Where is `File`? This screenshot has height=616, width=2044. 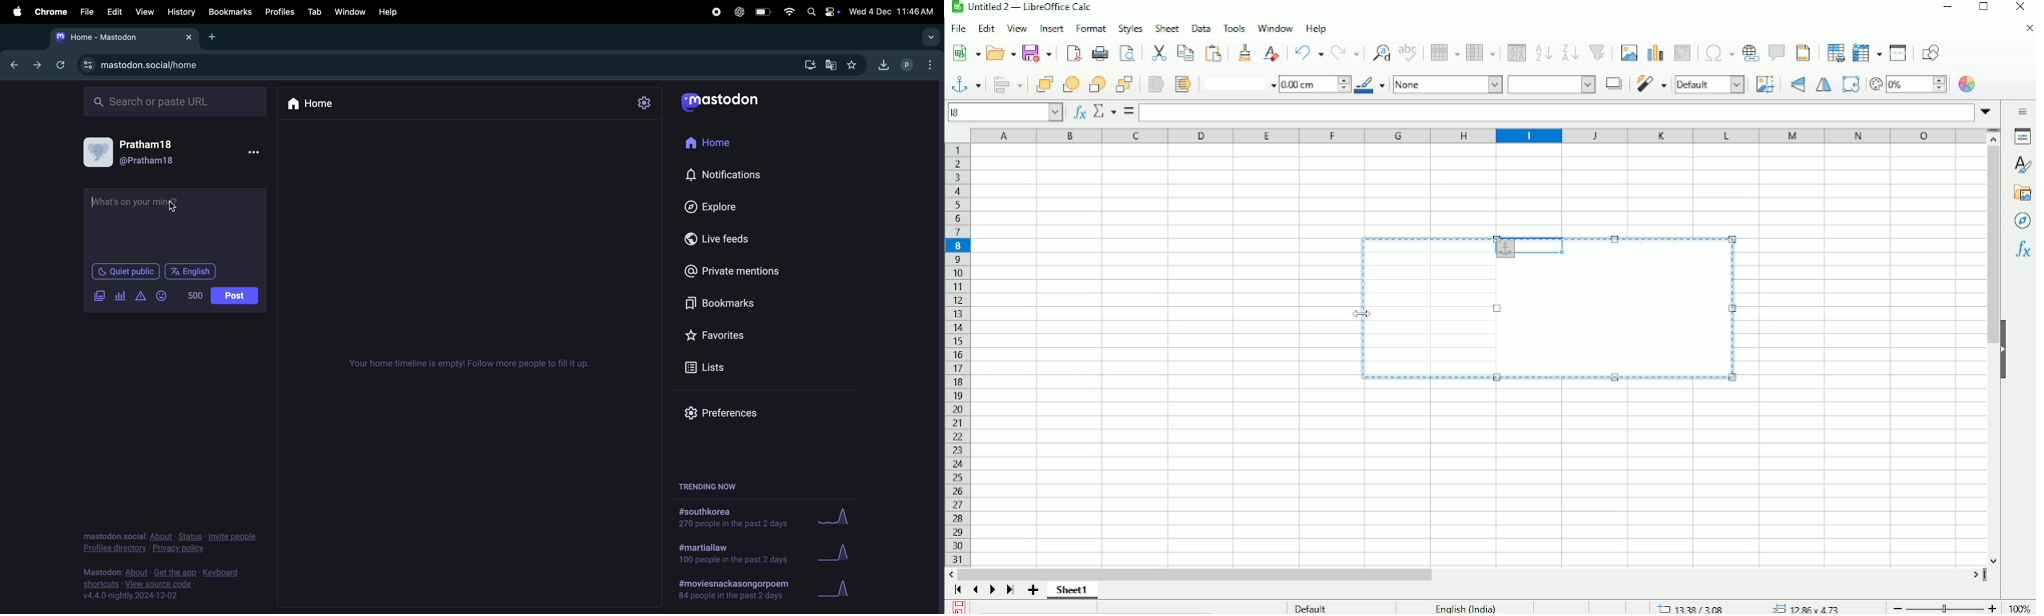
File is located at coordinates (958, 29).